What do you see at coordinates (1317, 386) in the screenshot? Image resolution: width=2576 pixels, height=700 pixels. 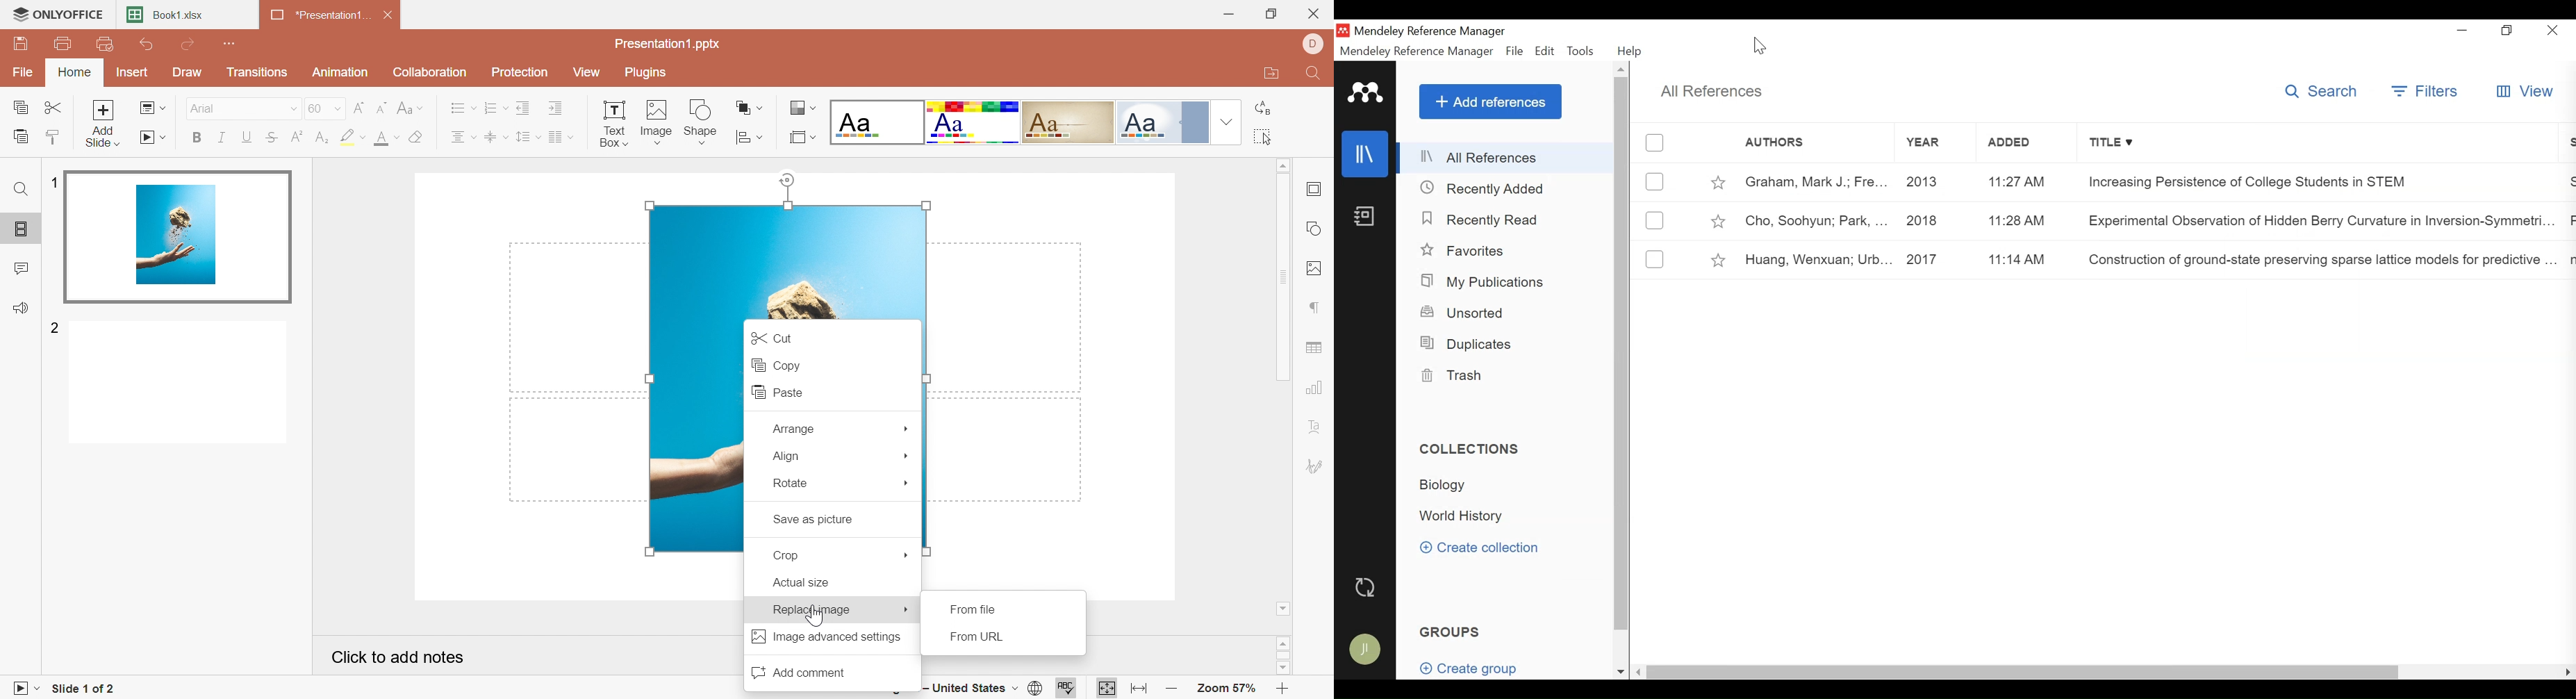 I see `chart settings` at bounding box center [1317, 386].